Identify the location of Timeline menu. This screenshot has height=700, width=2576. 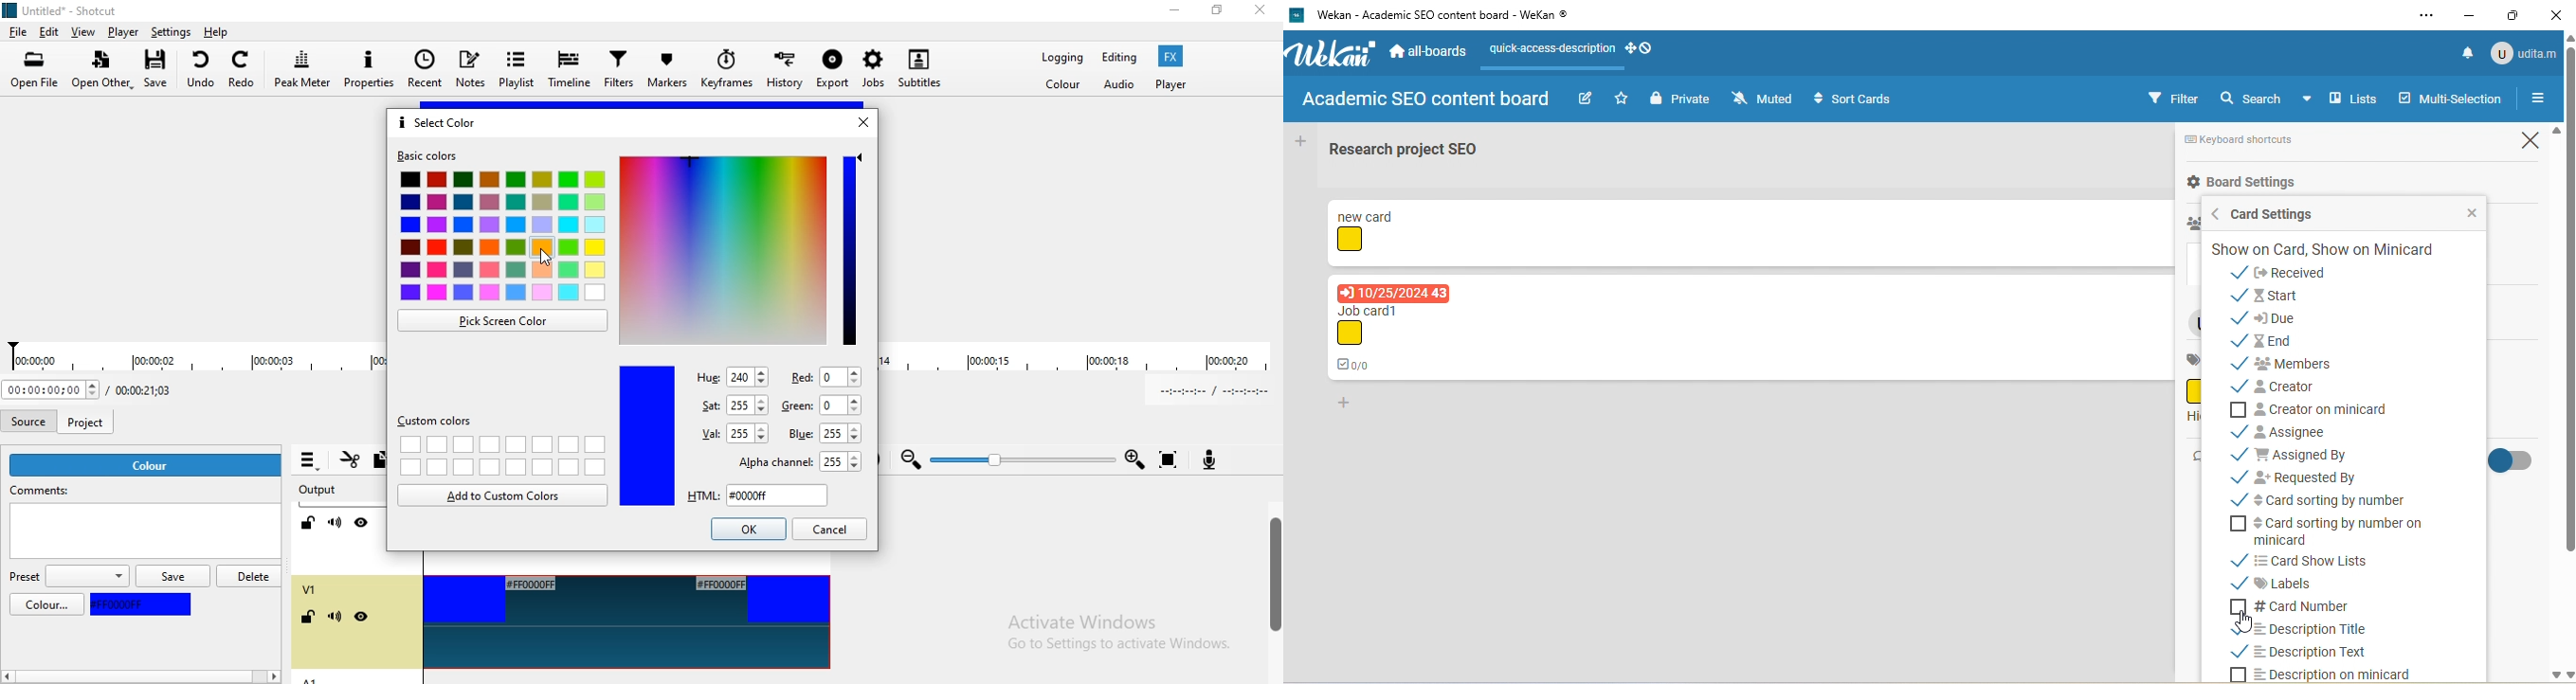
(309, 461).